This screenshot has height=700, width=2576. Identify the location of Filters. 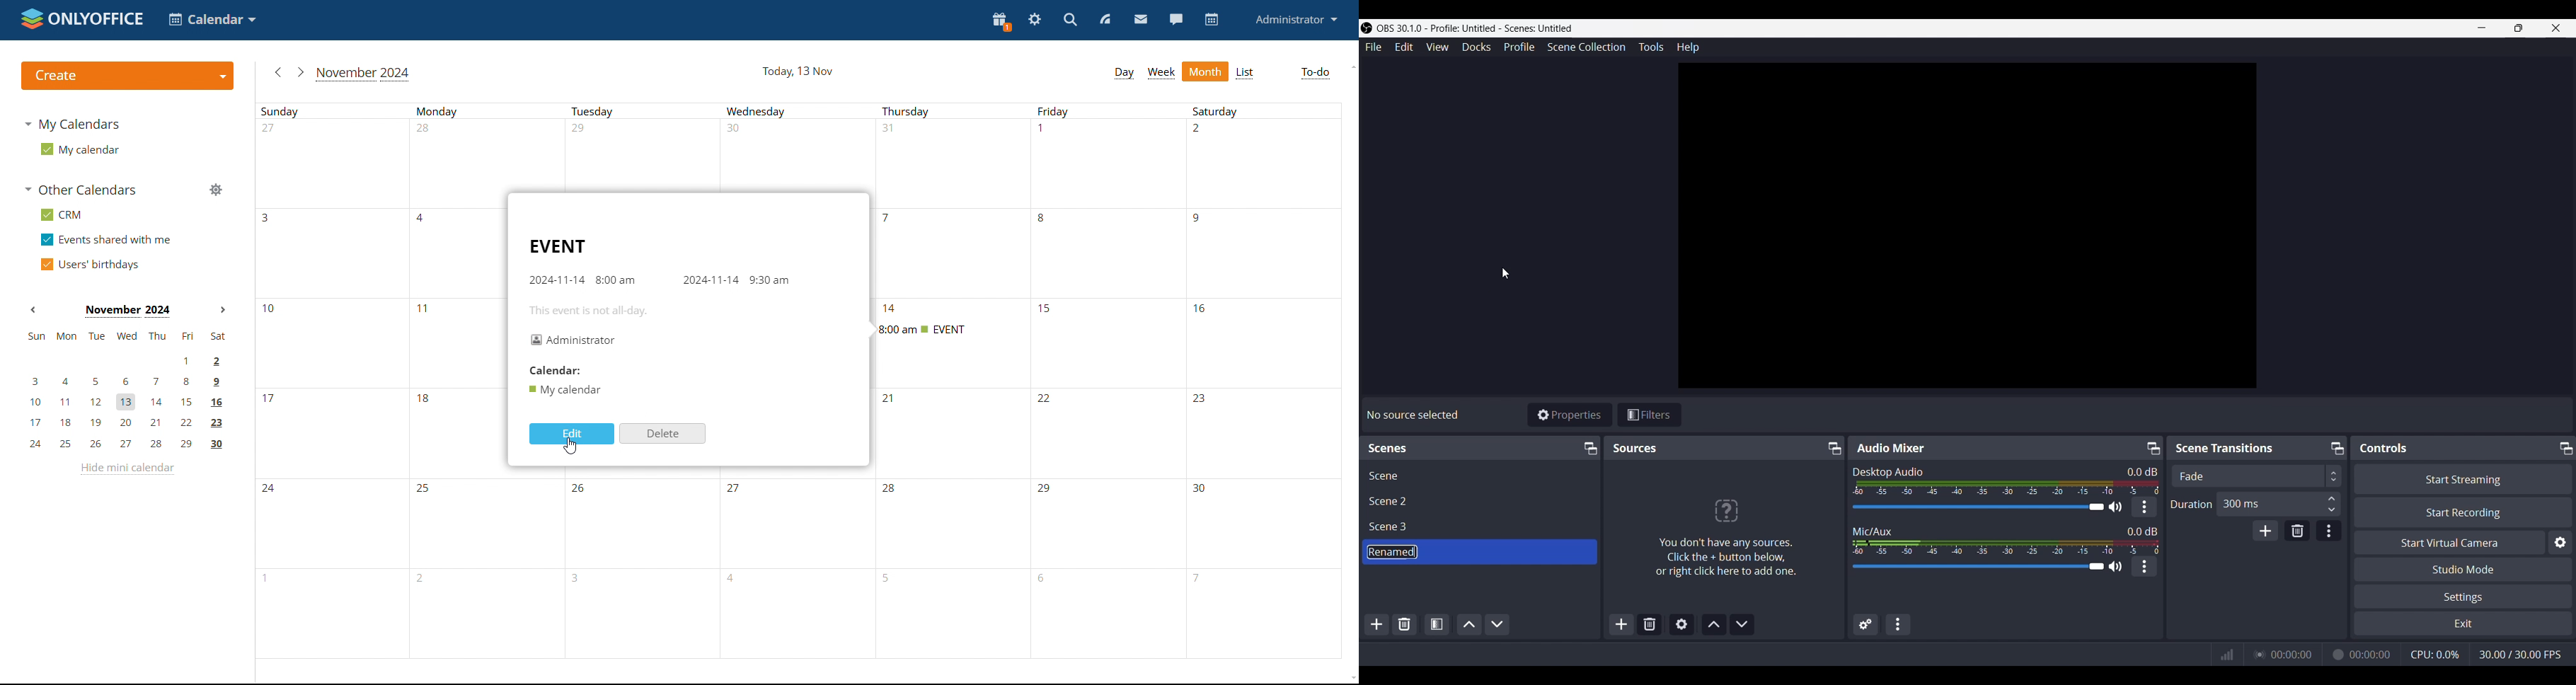
(1650, 414).